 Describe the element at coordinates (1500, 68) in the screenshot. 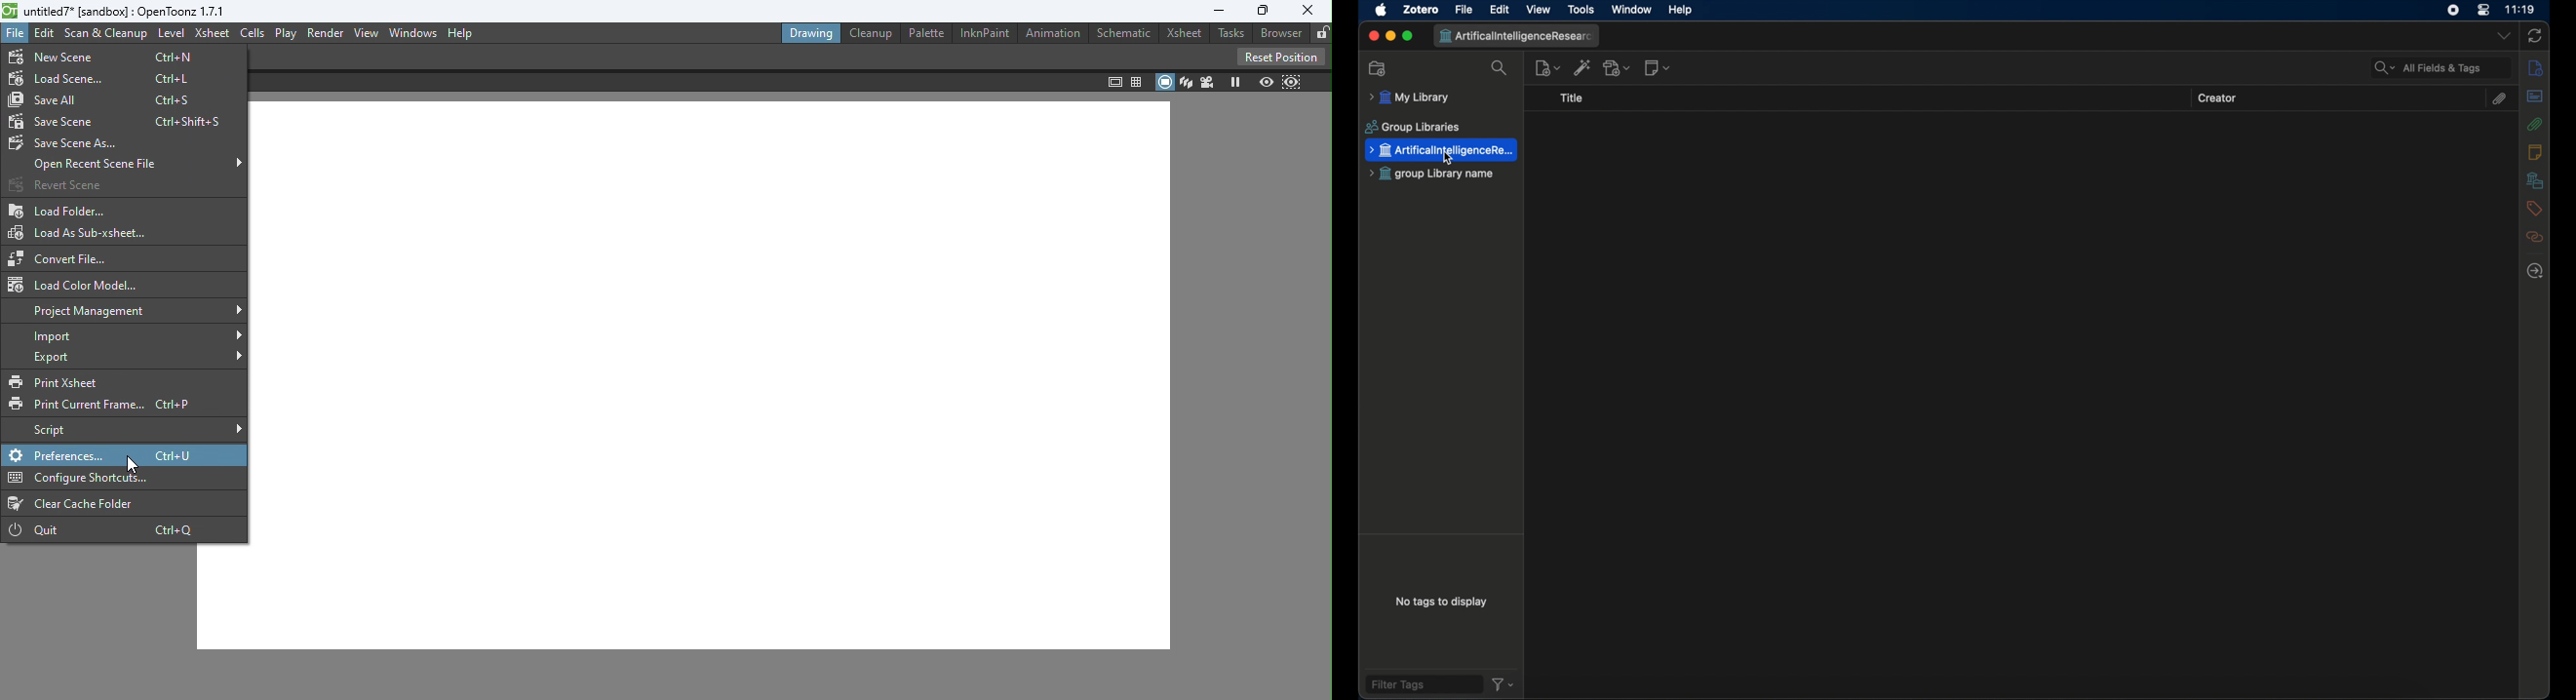

I see `search` at that location.